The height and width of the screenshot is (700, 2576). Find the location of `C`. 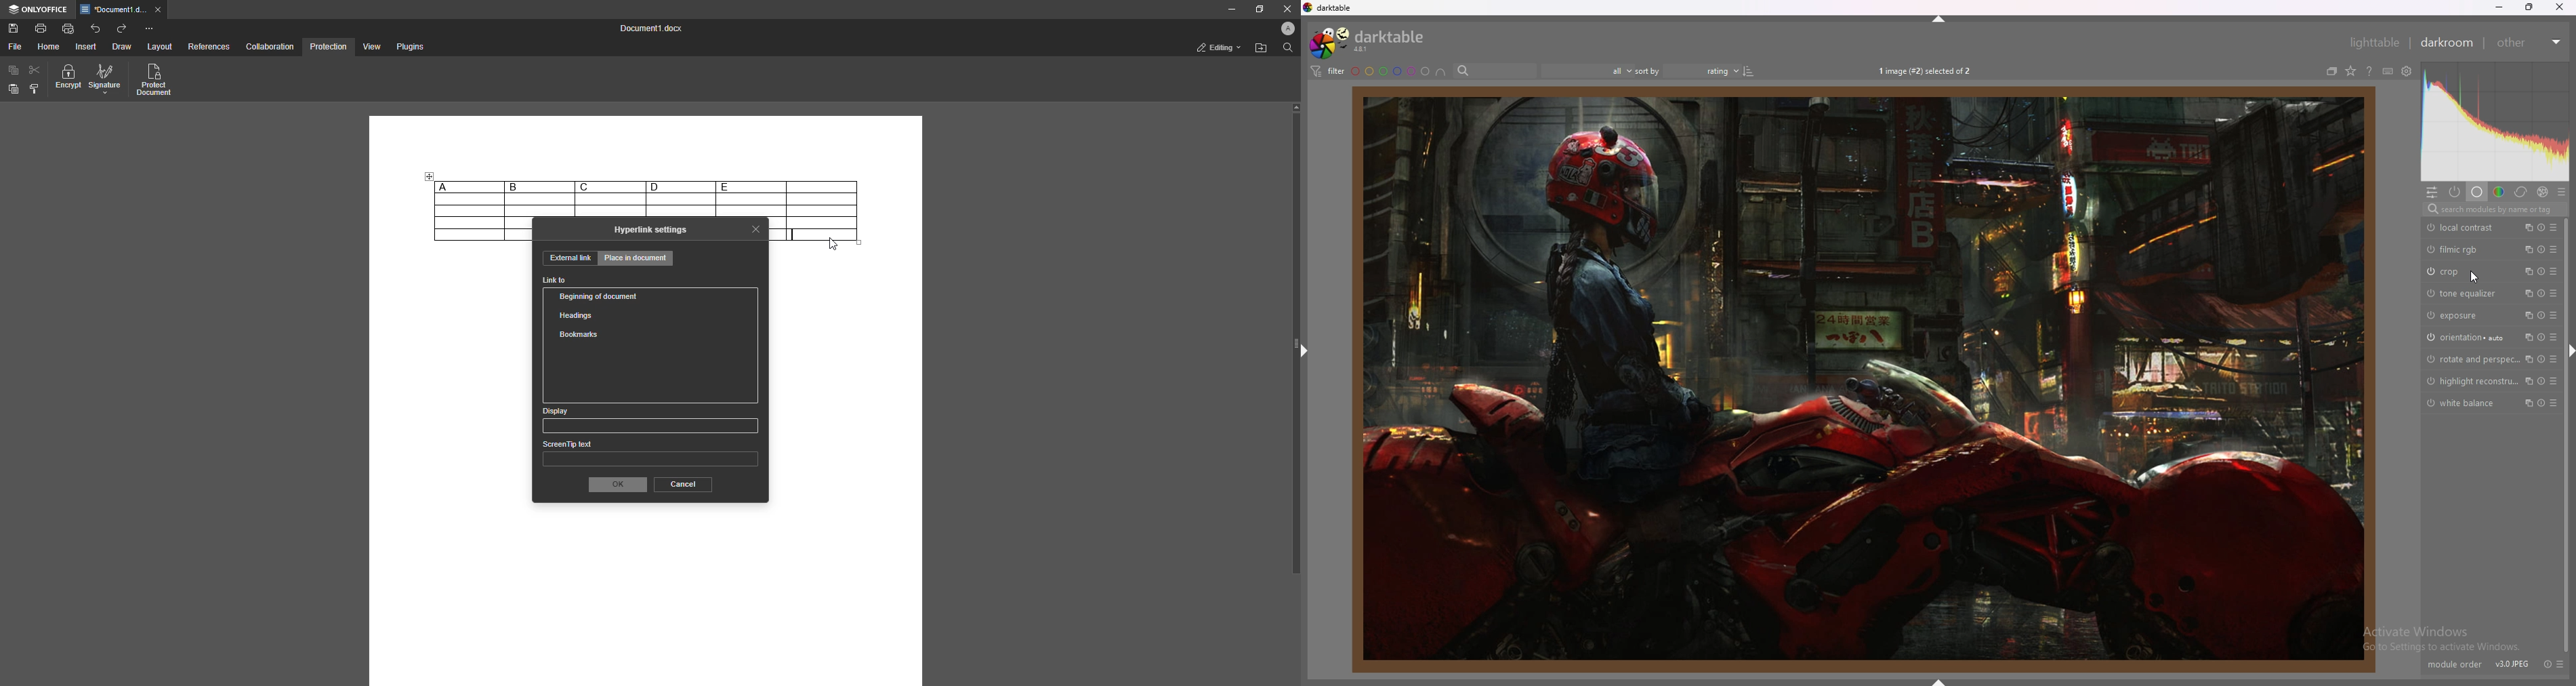

C is located at coordinates (610, 186).